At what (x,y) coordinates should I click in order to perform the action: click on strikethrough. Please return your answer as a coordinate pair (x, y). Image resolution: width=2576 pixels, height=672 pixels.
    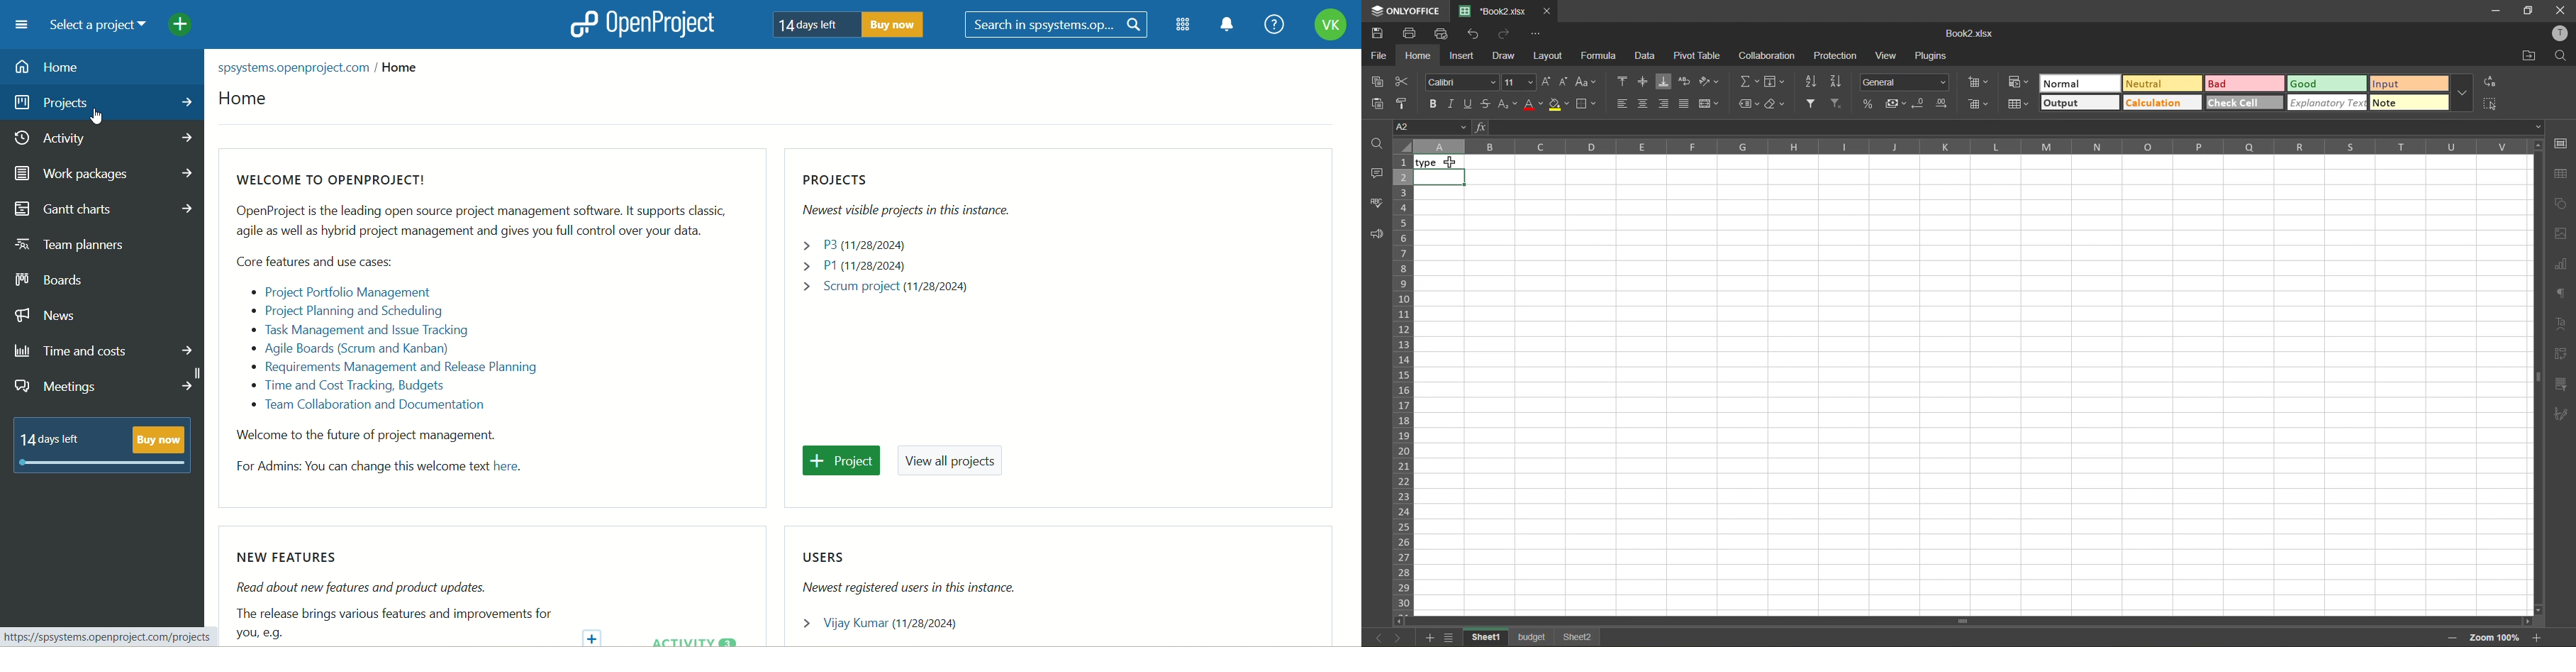
    Looking at the image, I should click on (1487, 102).